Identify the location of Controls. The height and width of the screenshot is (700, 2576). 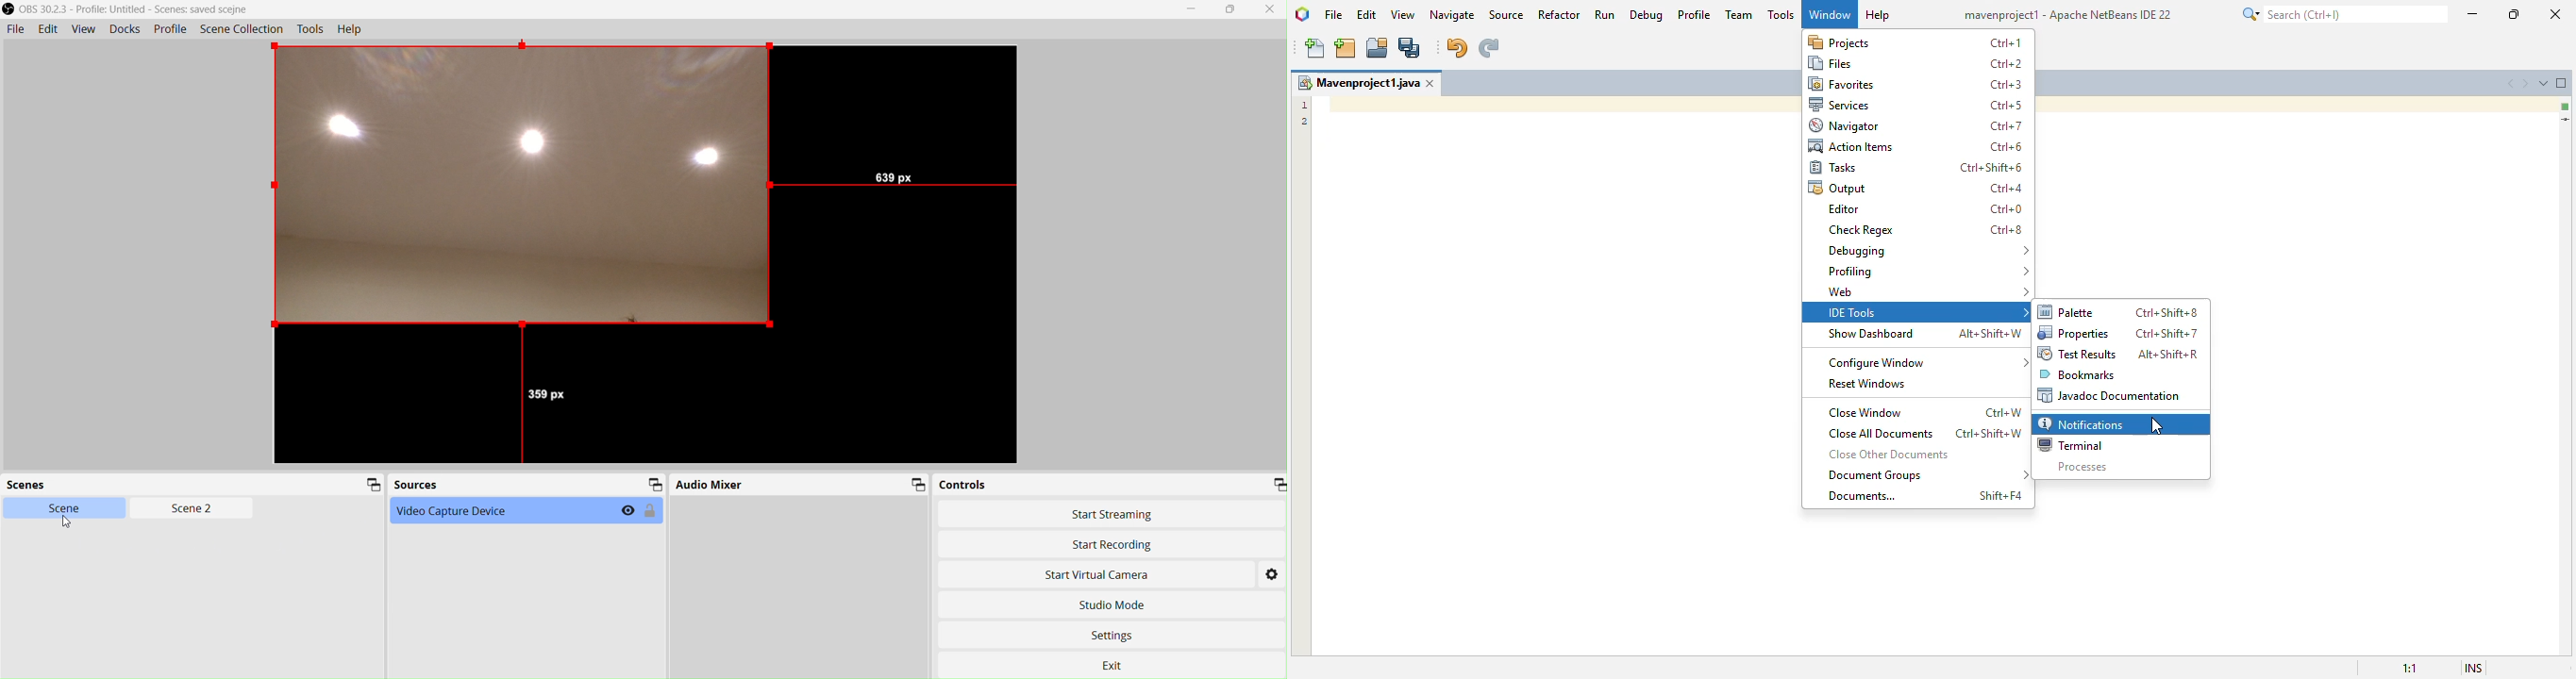
(1111, 483).